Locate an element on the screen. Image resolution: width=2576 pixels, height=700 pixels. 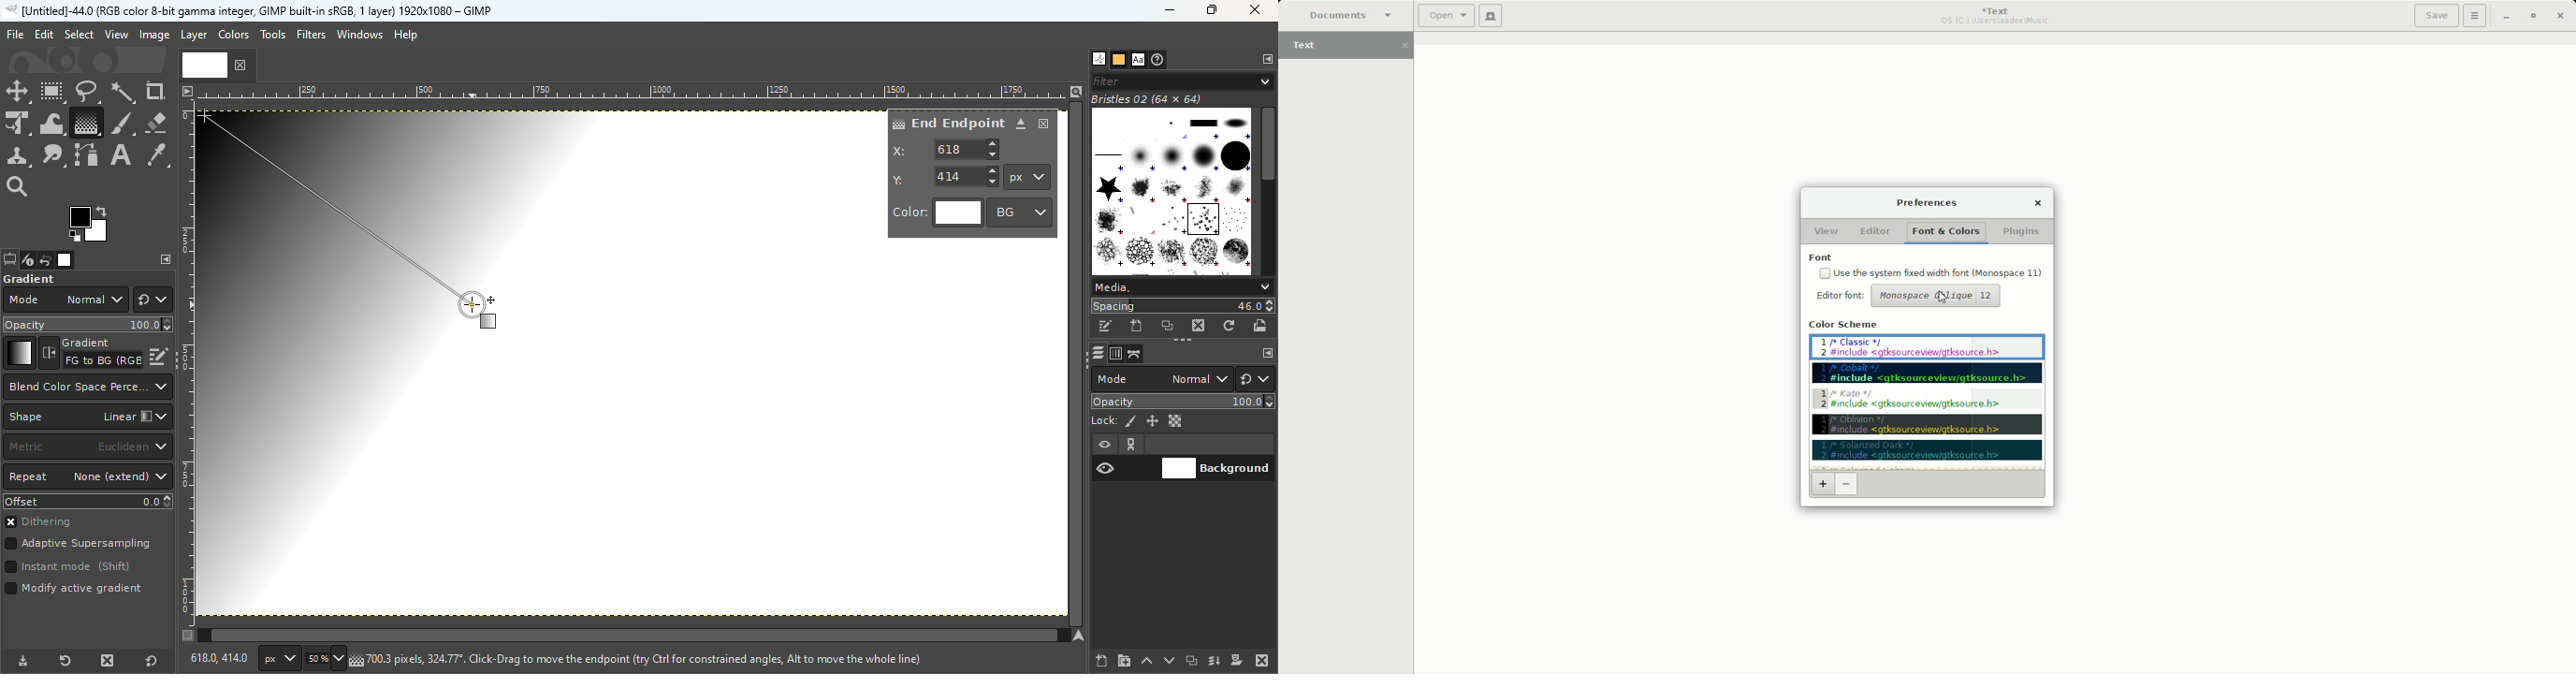
Unified transform tool is located at coordinates (17, 125).